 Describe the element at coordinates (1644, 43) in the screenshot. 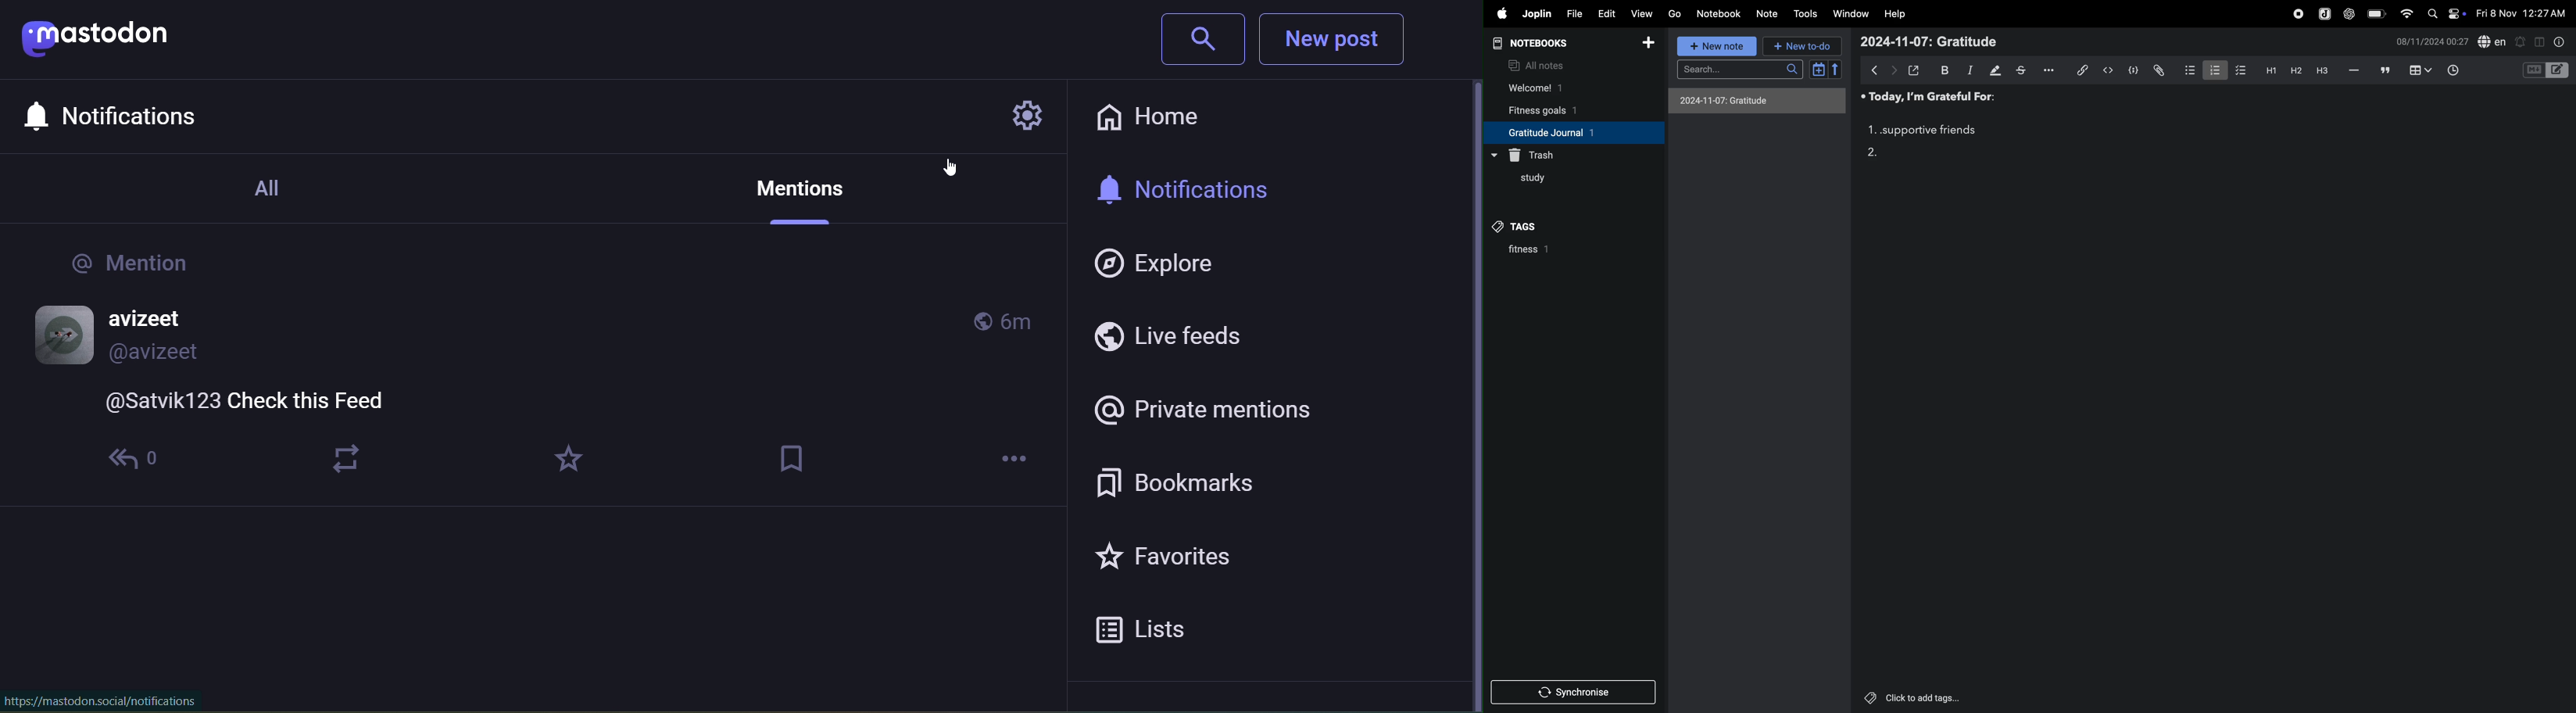

I see `add notebook` at that location.